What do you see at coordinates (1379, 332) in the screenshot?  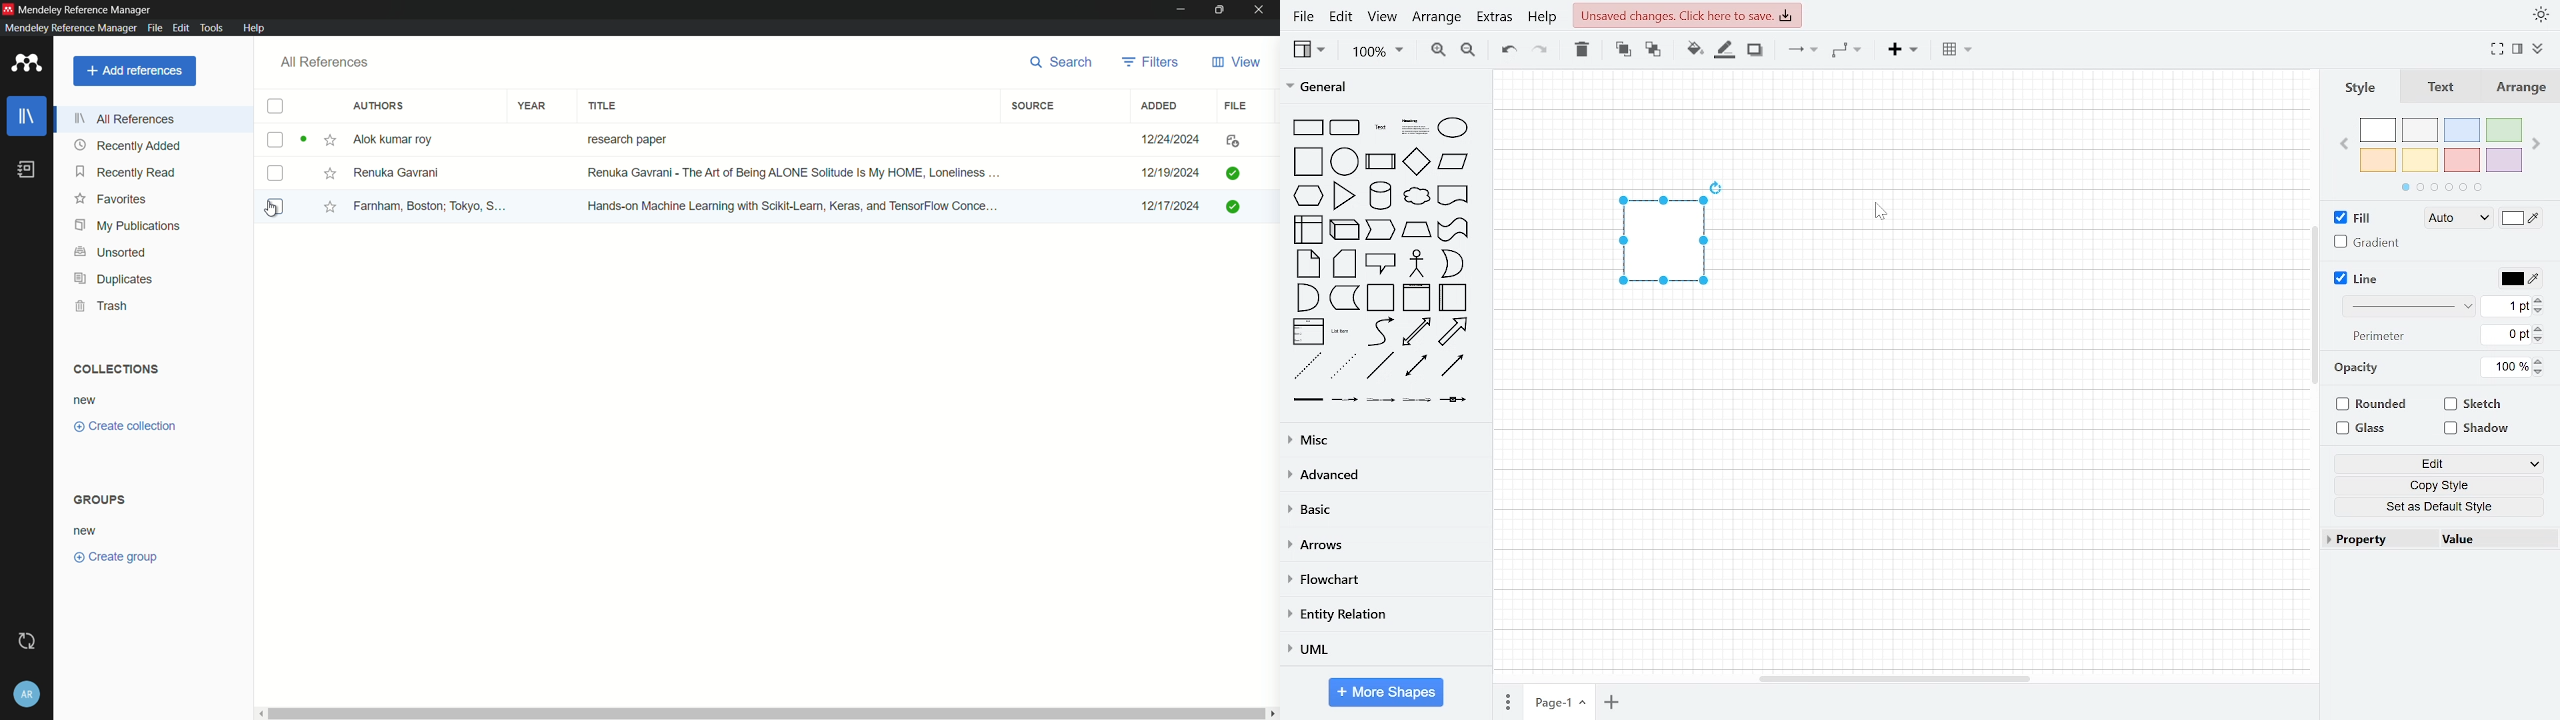 I see `curve` at bounding box center [1379, 332].